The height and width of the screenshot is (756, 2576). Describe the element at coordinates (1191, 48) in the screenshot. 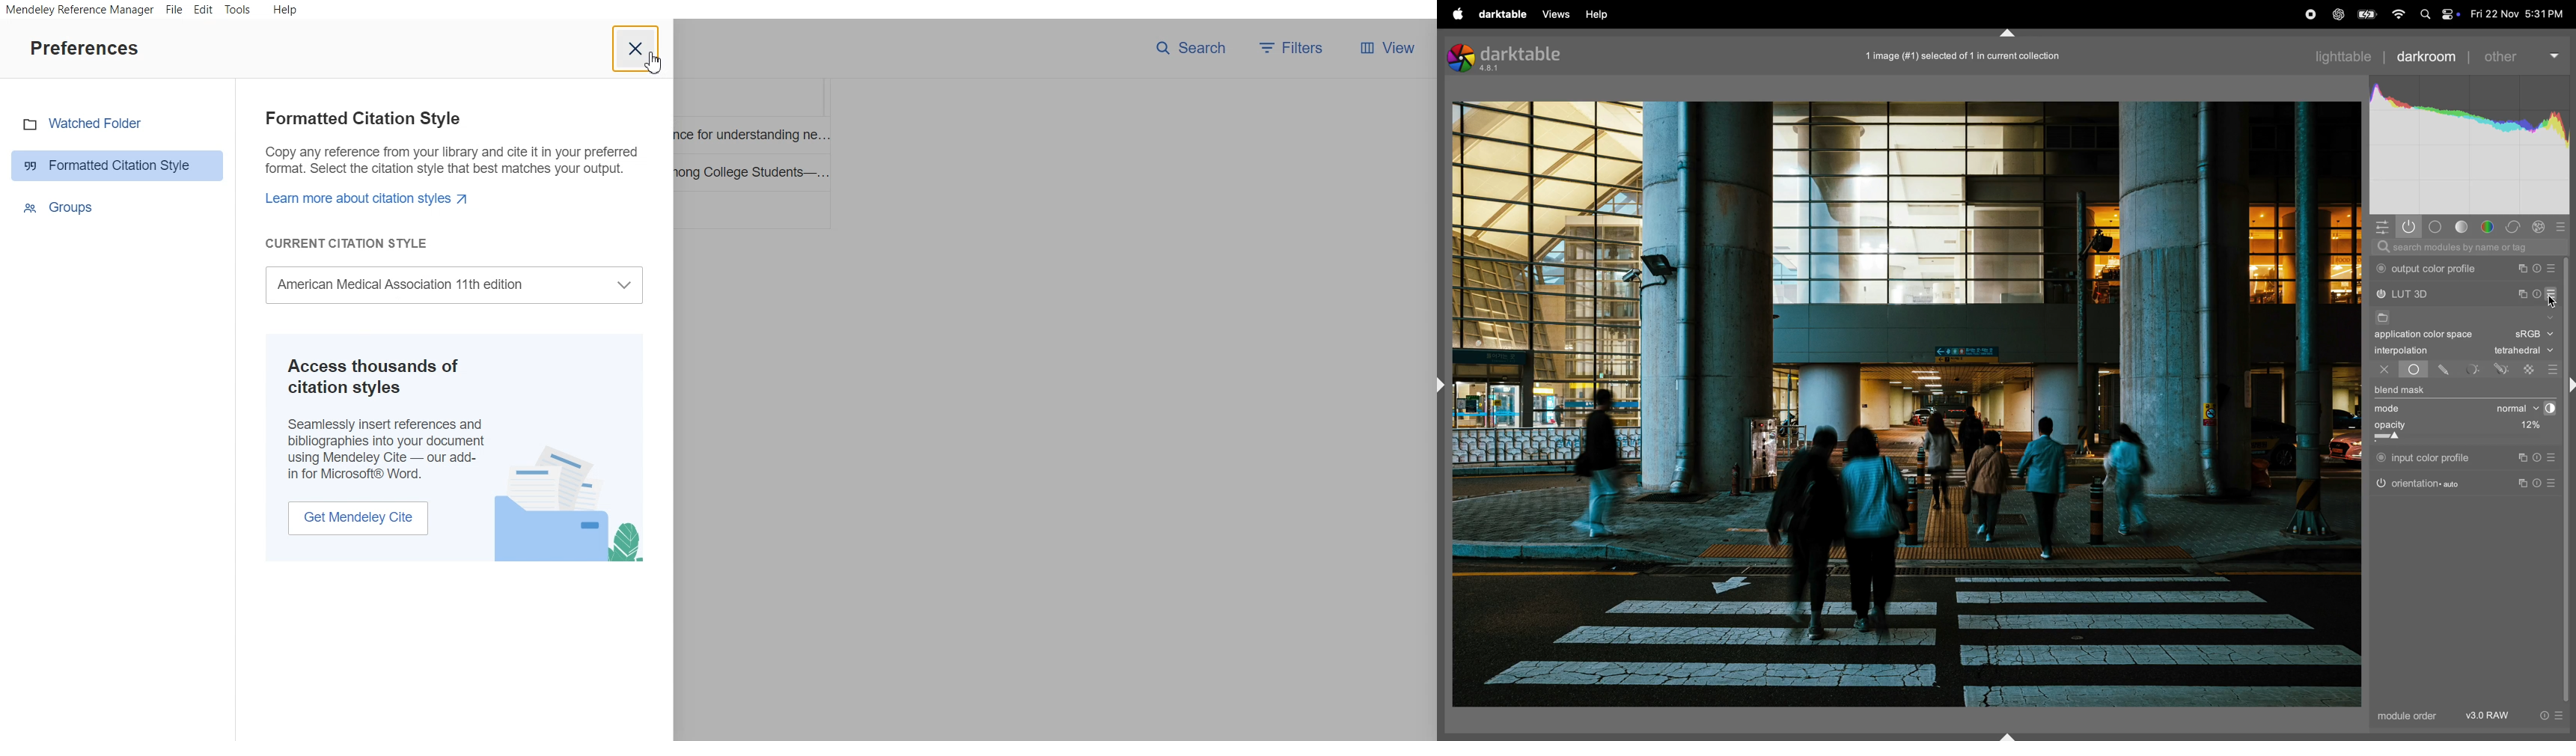

I see `Search` at that location.